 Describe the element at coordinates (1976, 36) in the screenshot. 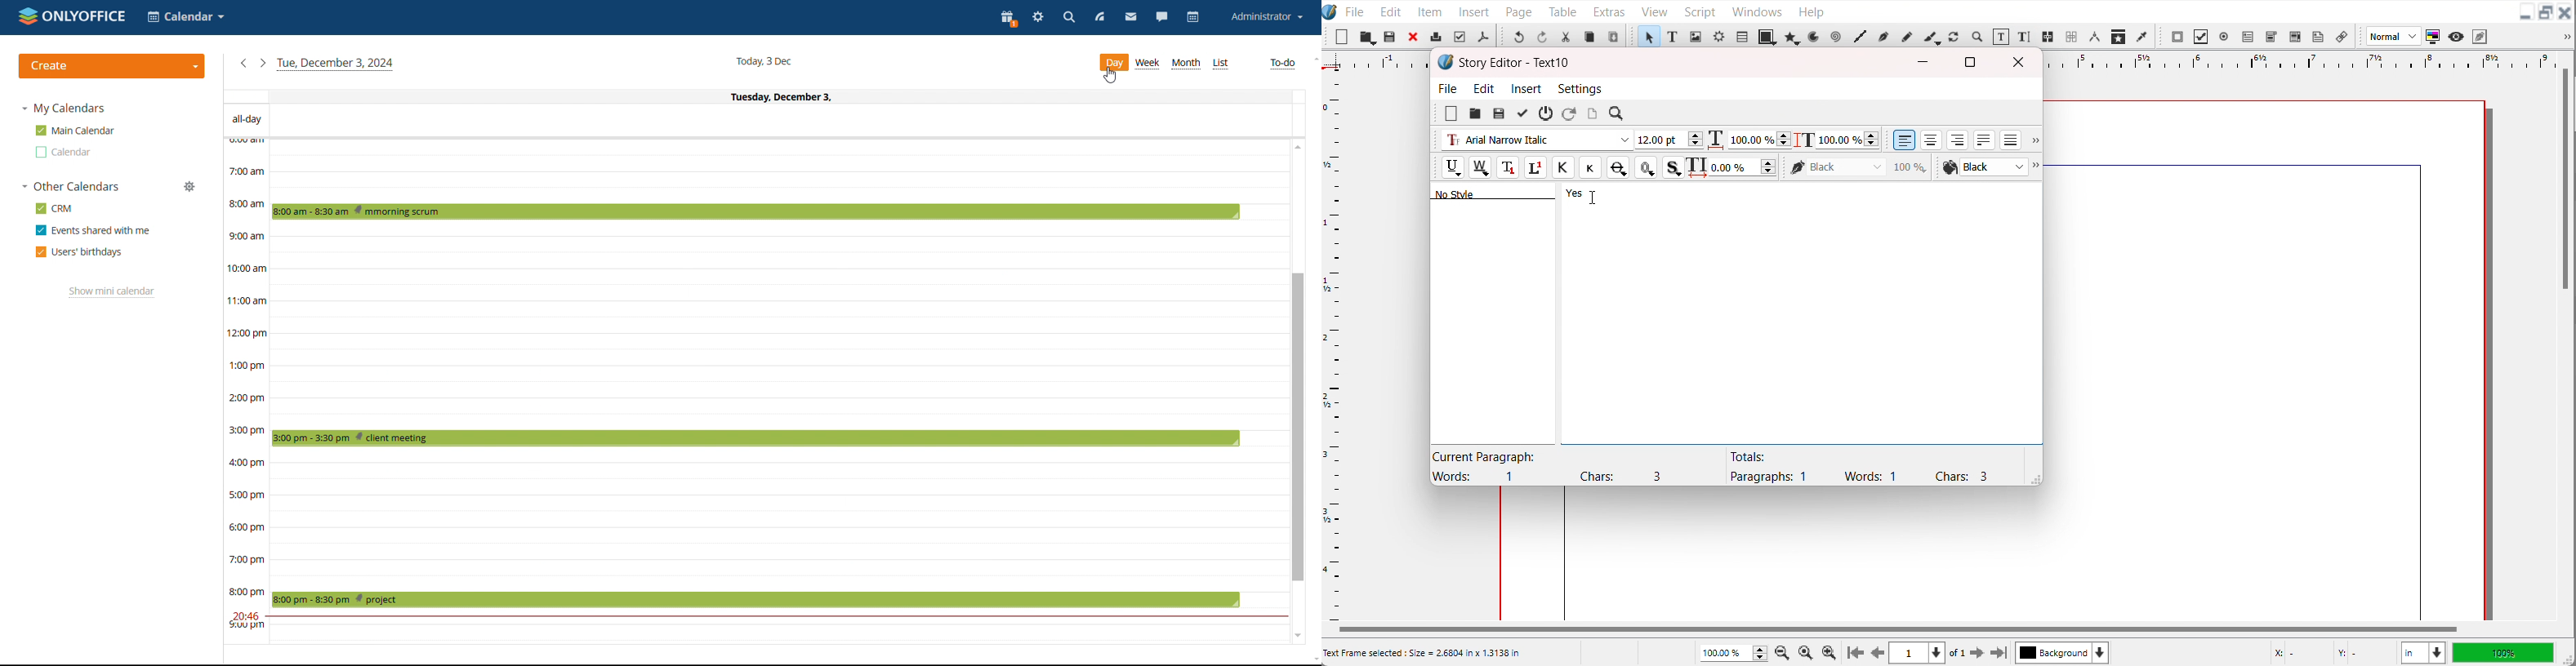

I see `Zoom in or out` at that location.